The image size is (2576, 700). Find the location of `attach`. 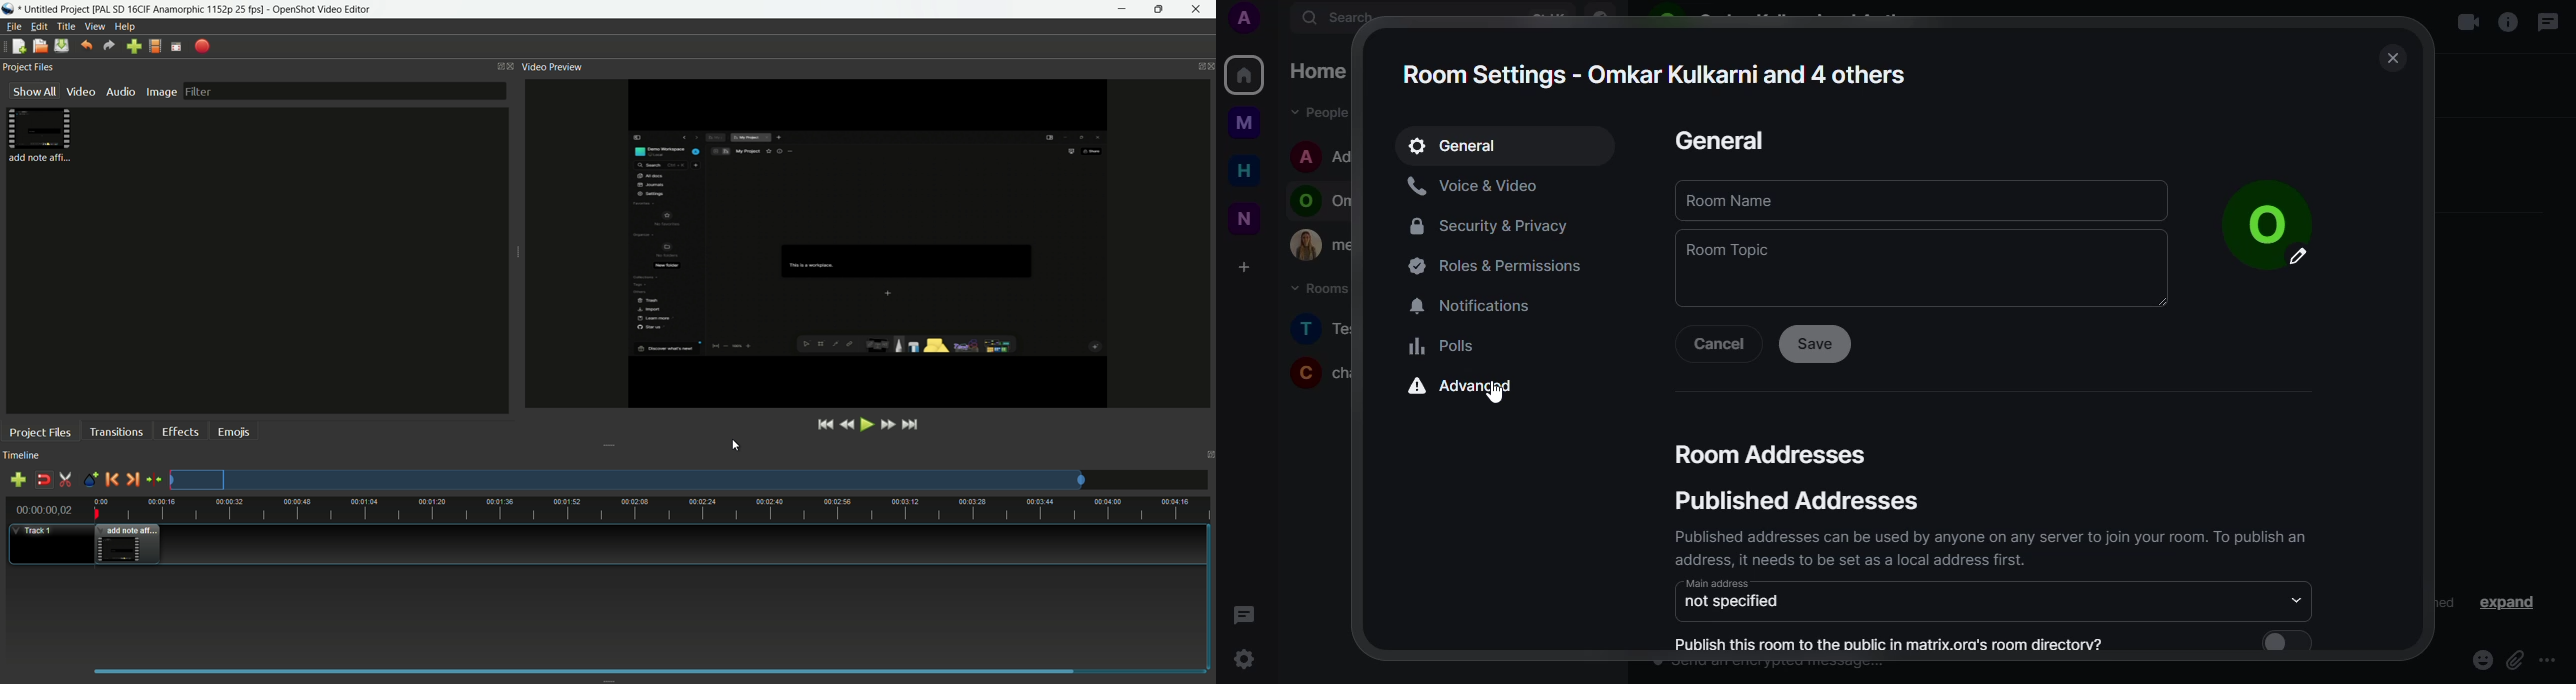

attach is located at coordinates (2515, 660).